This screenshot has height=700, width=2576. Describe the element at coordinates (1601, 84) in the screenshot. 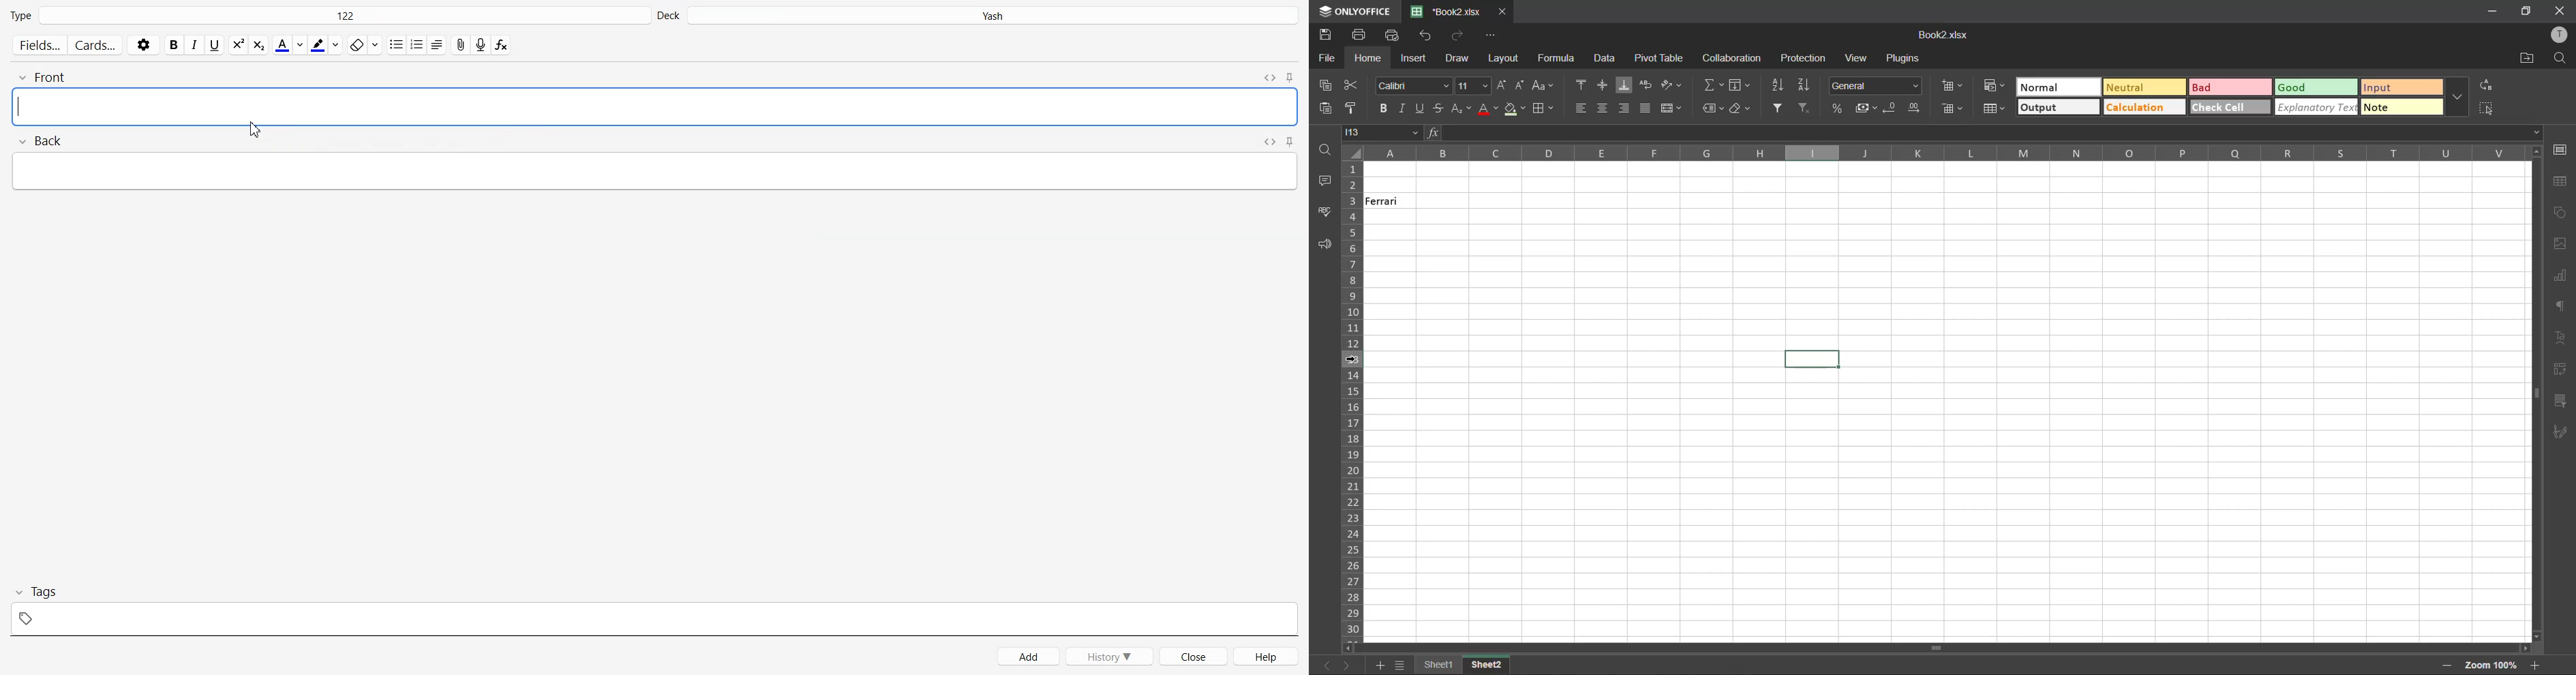

I see `align middle` at that location.